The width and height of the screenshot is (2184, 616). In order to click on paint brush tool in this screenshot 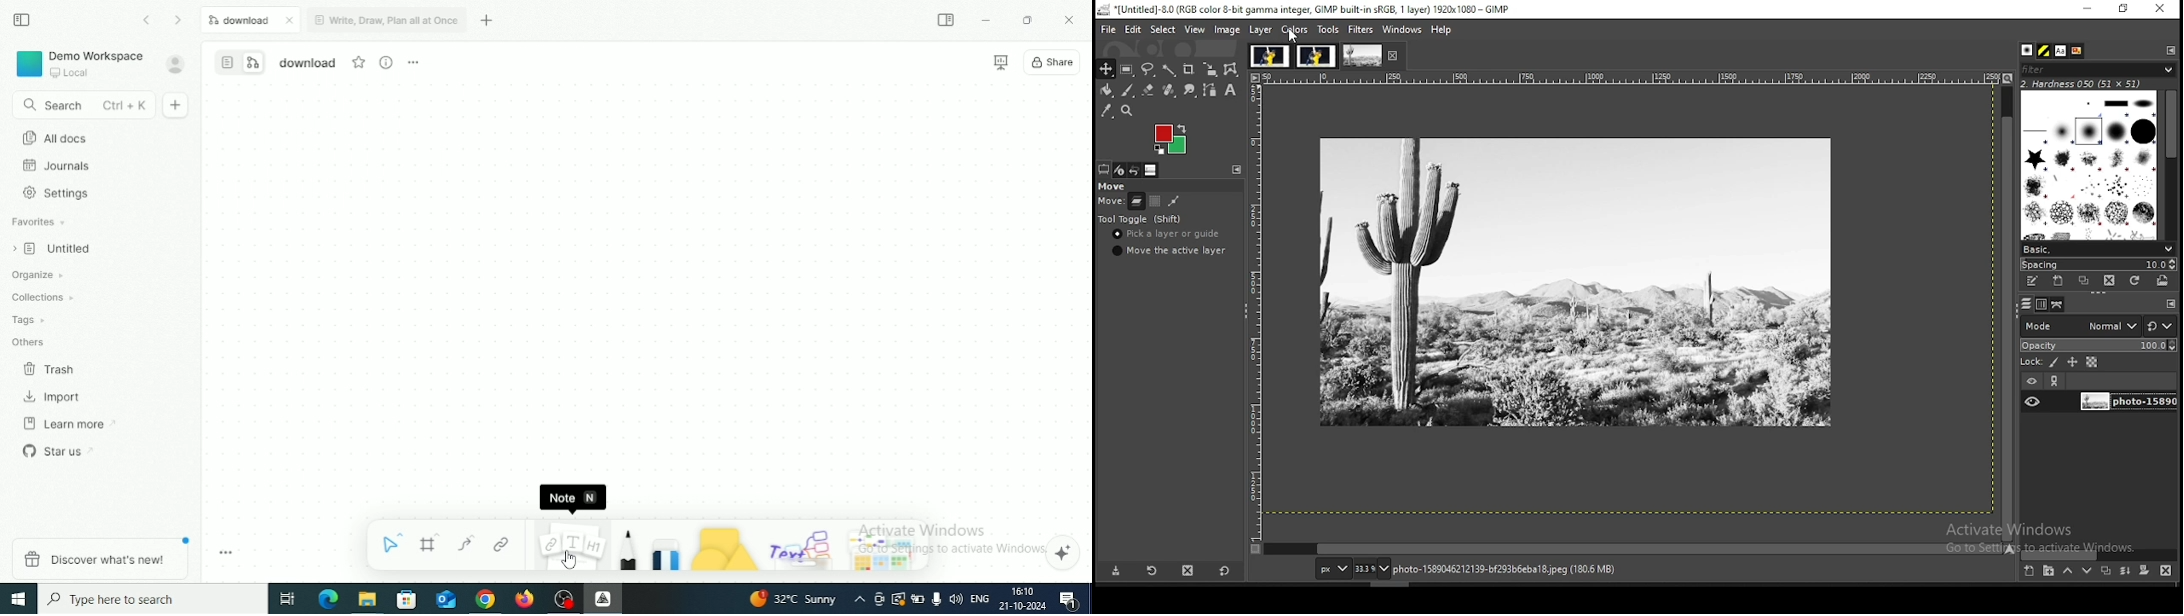, I will do `click(1129, 90)`.